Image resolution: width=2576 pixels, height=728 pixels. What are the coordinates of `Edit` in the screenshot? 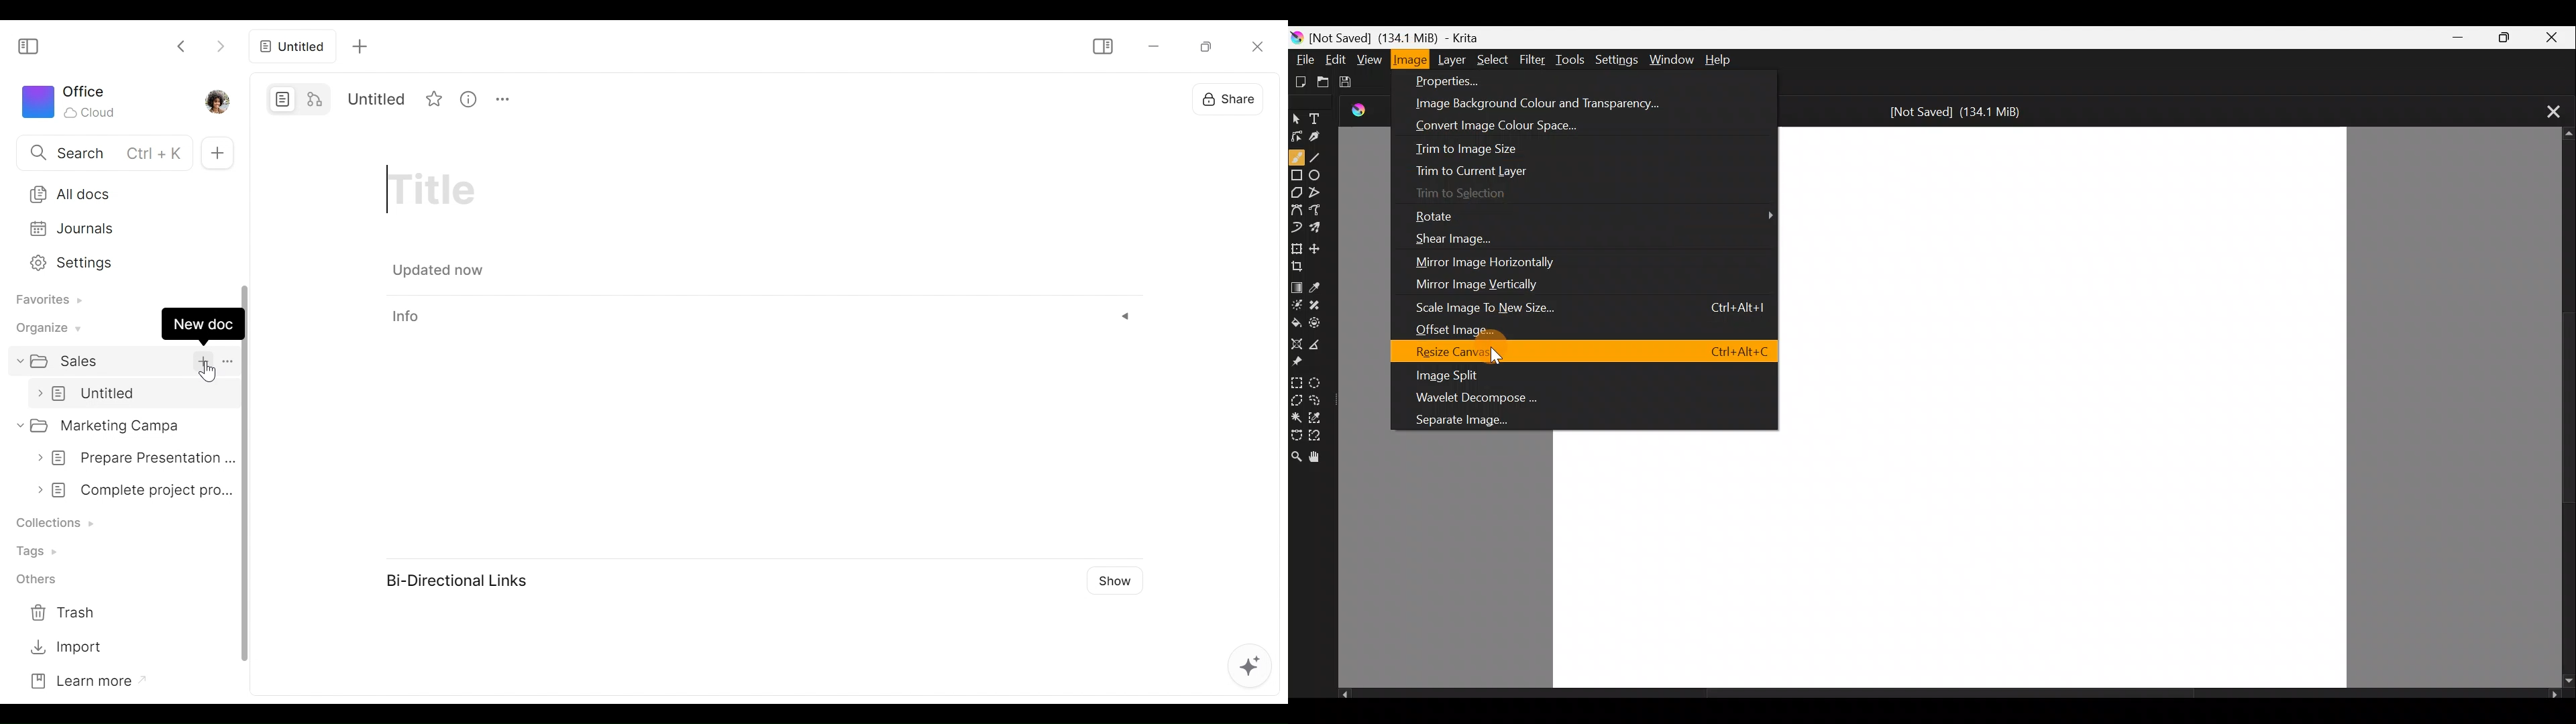 It's located at (1336, 59).